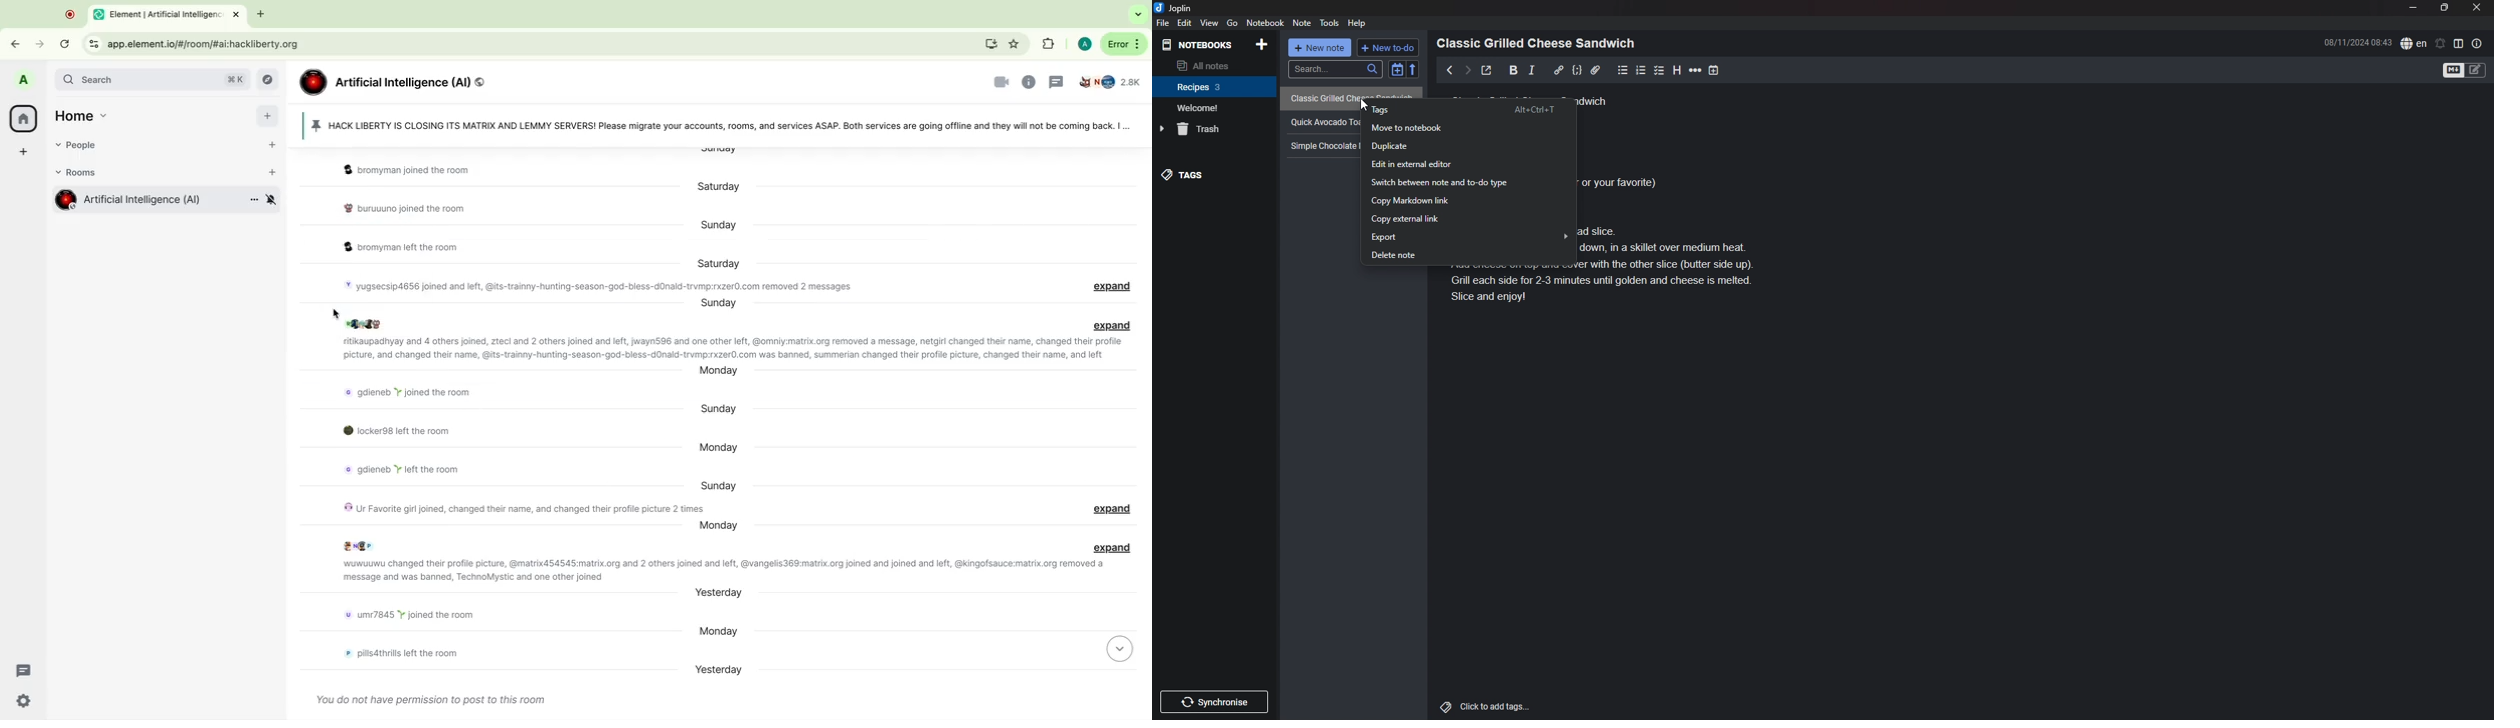  What do you see at coordinates (1212, 65) in the screenshot?
I see `all notes` at bounding box center [1212, 65].